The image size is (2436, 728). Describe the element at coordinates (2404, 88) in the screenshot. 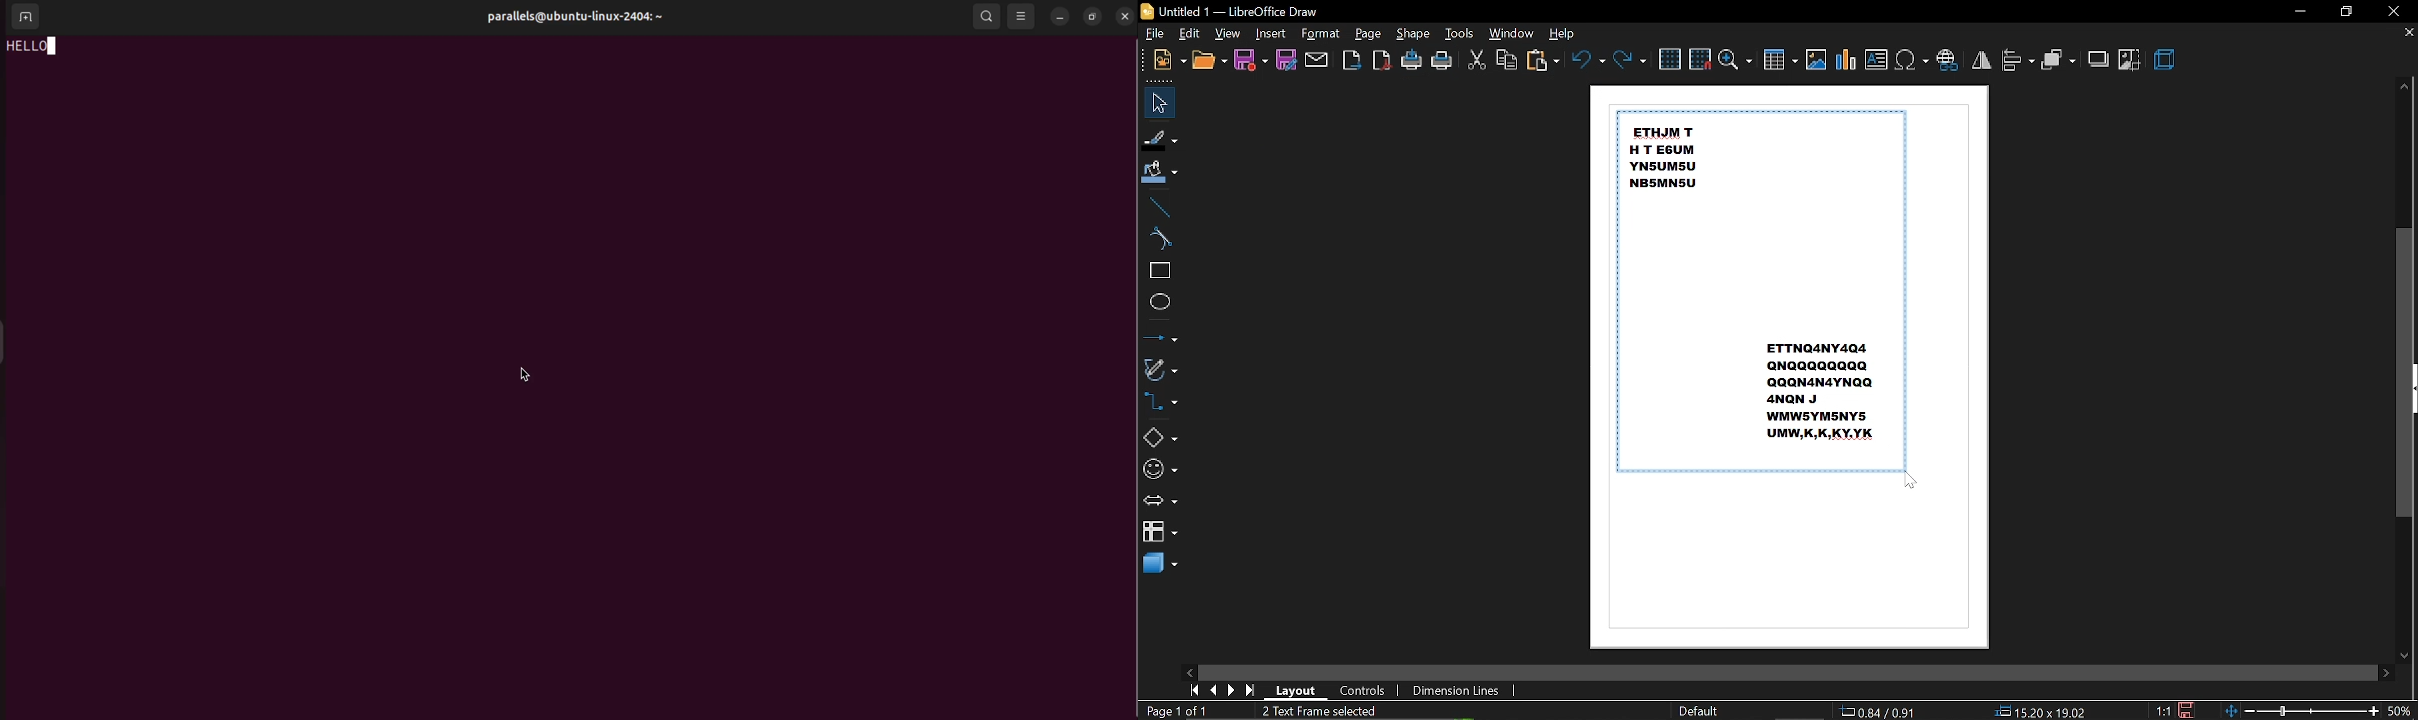

I see `Move up` at that location.